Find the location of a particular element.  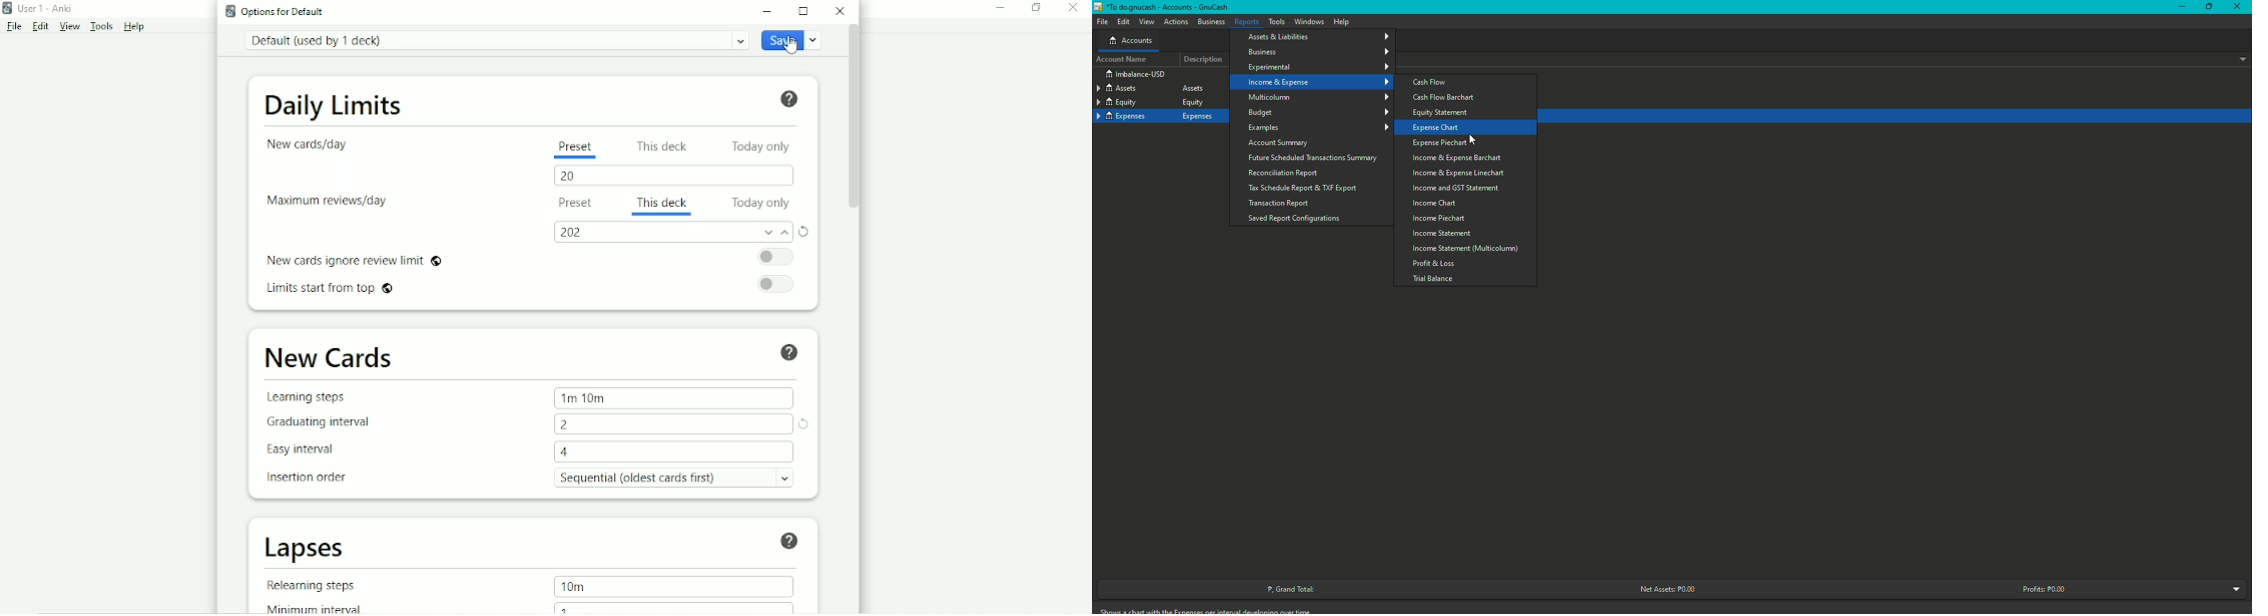

Minimum interval is located at coordinates (320, 607).